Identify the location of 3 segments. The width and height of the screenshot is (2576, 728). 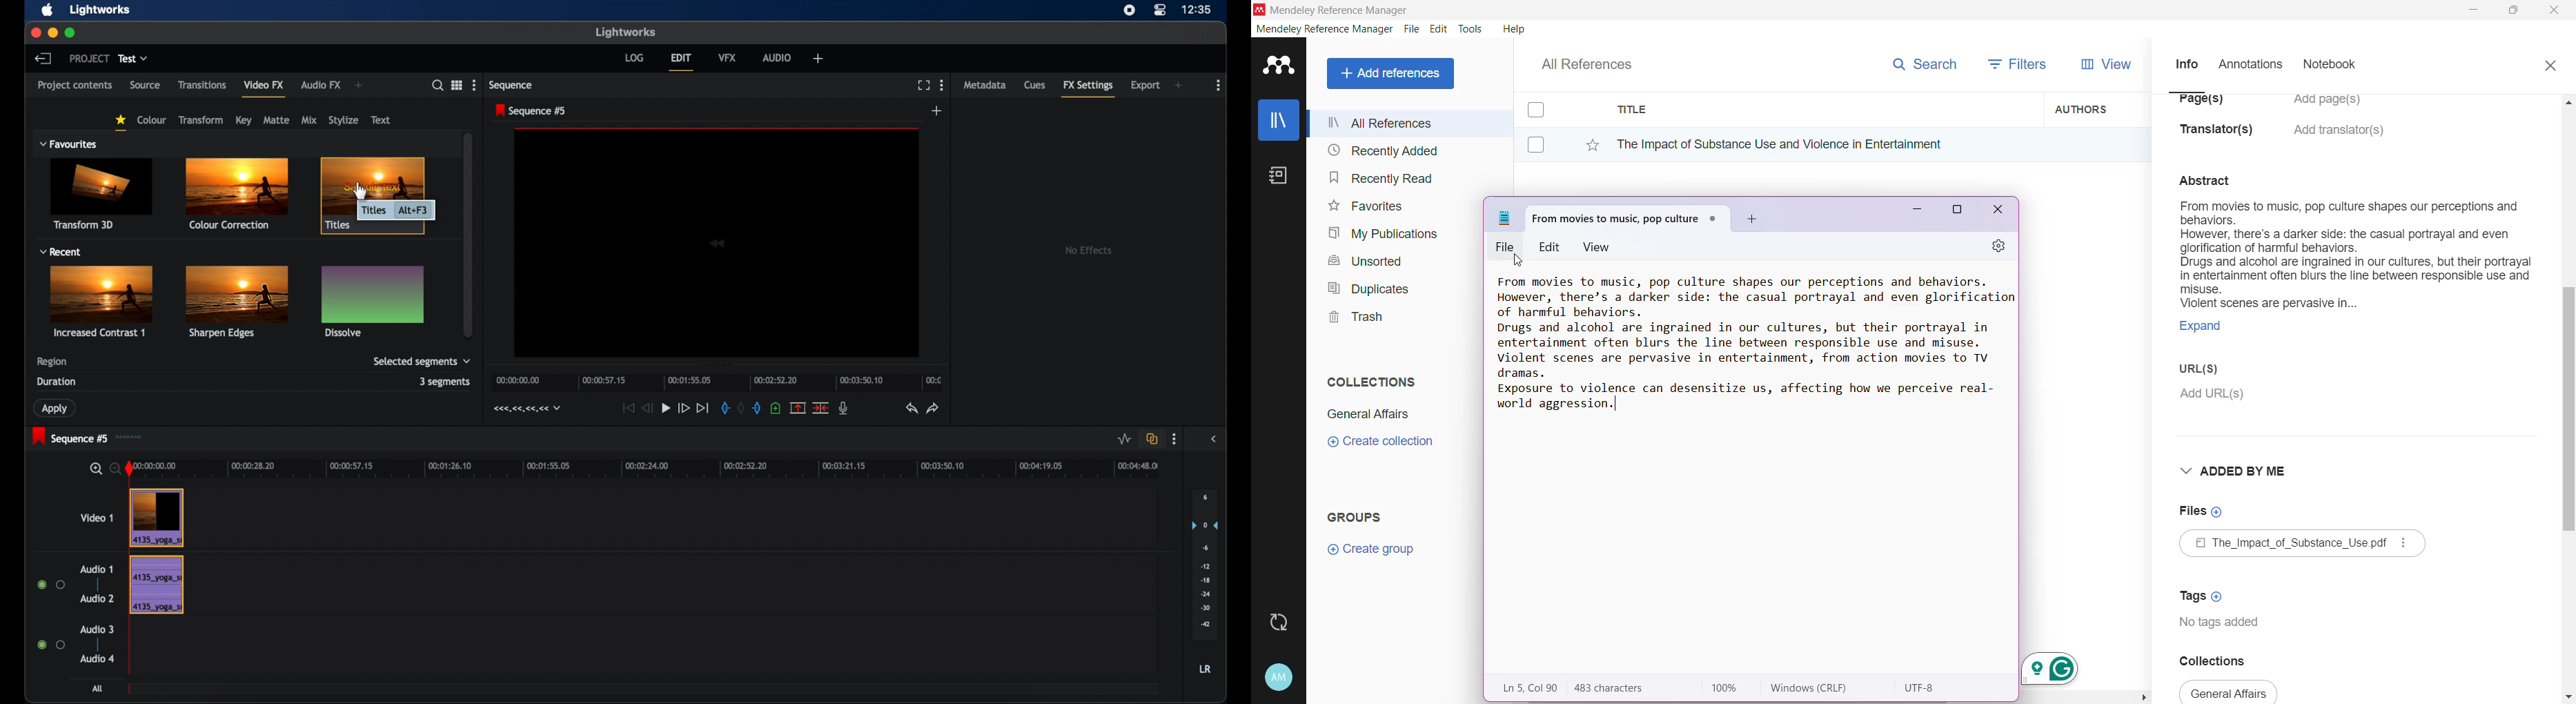
(445, 381).